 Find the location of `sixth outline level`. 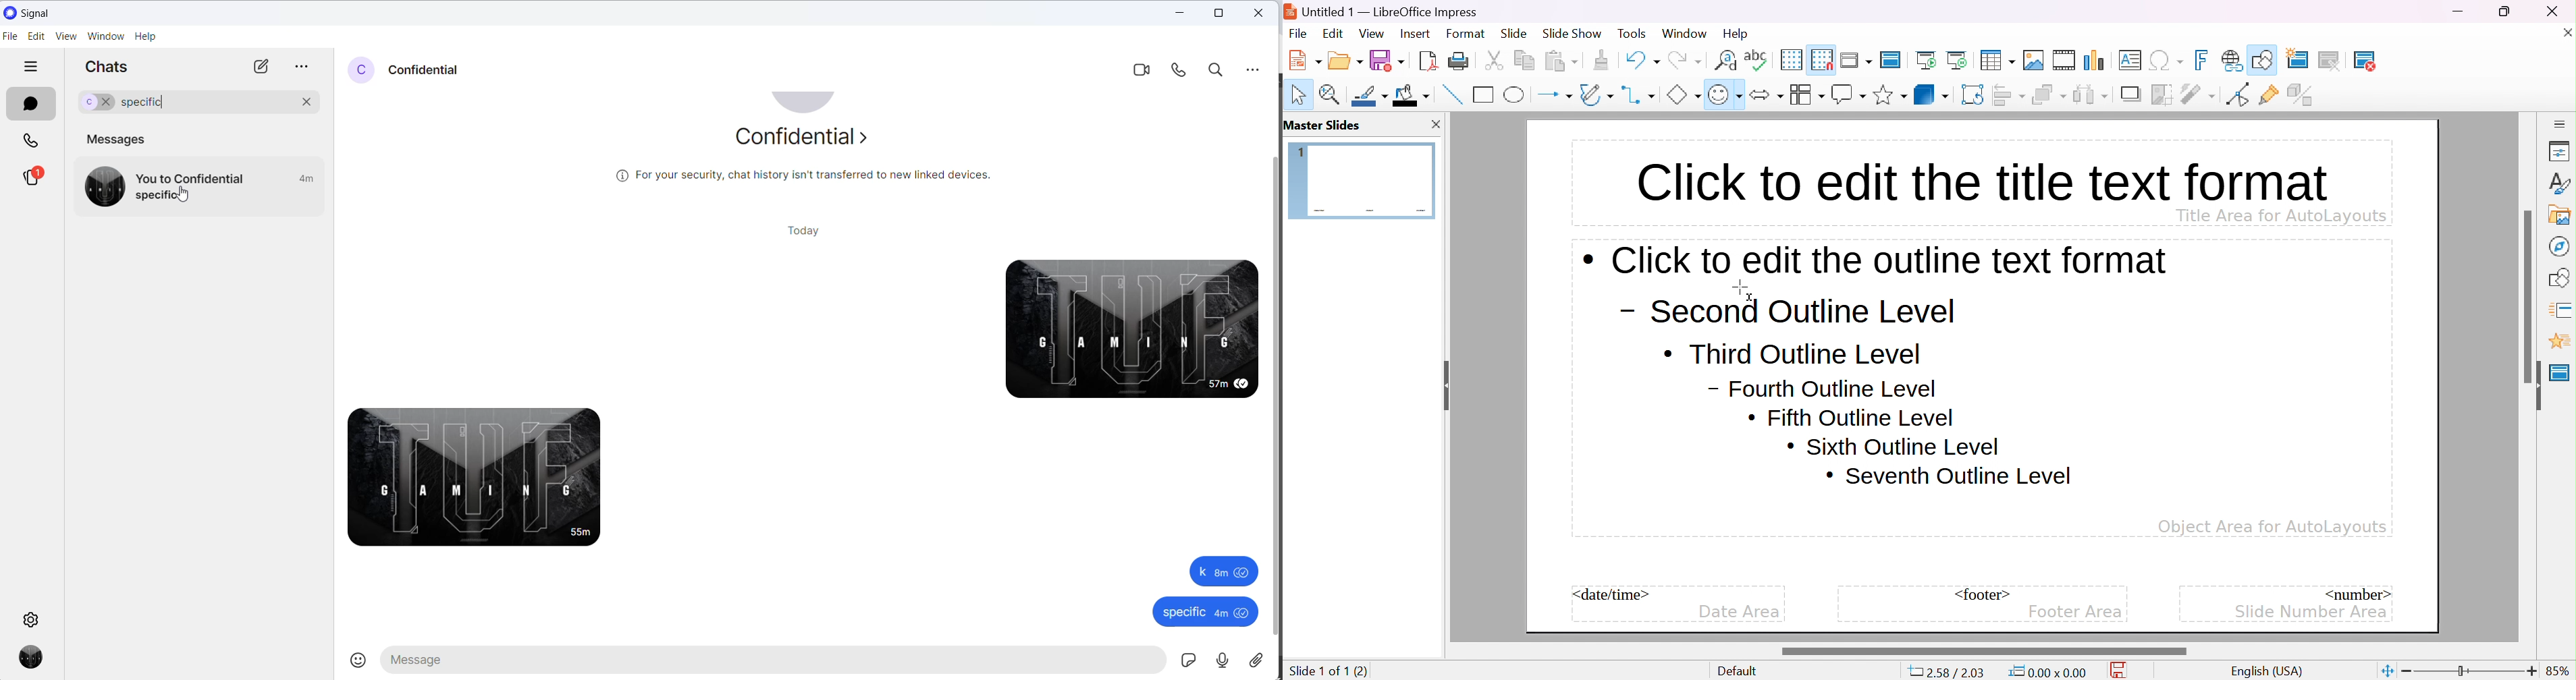

sixth outline level is located at coordinates (1893, 446).